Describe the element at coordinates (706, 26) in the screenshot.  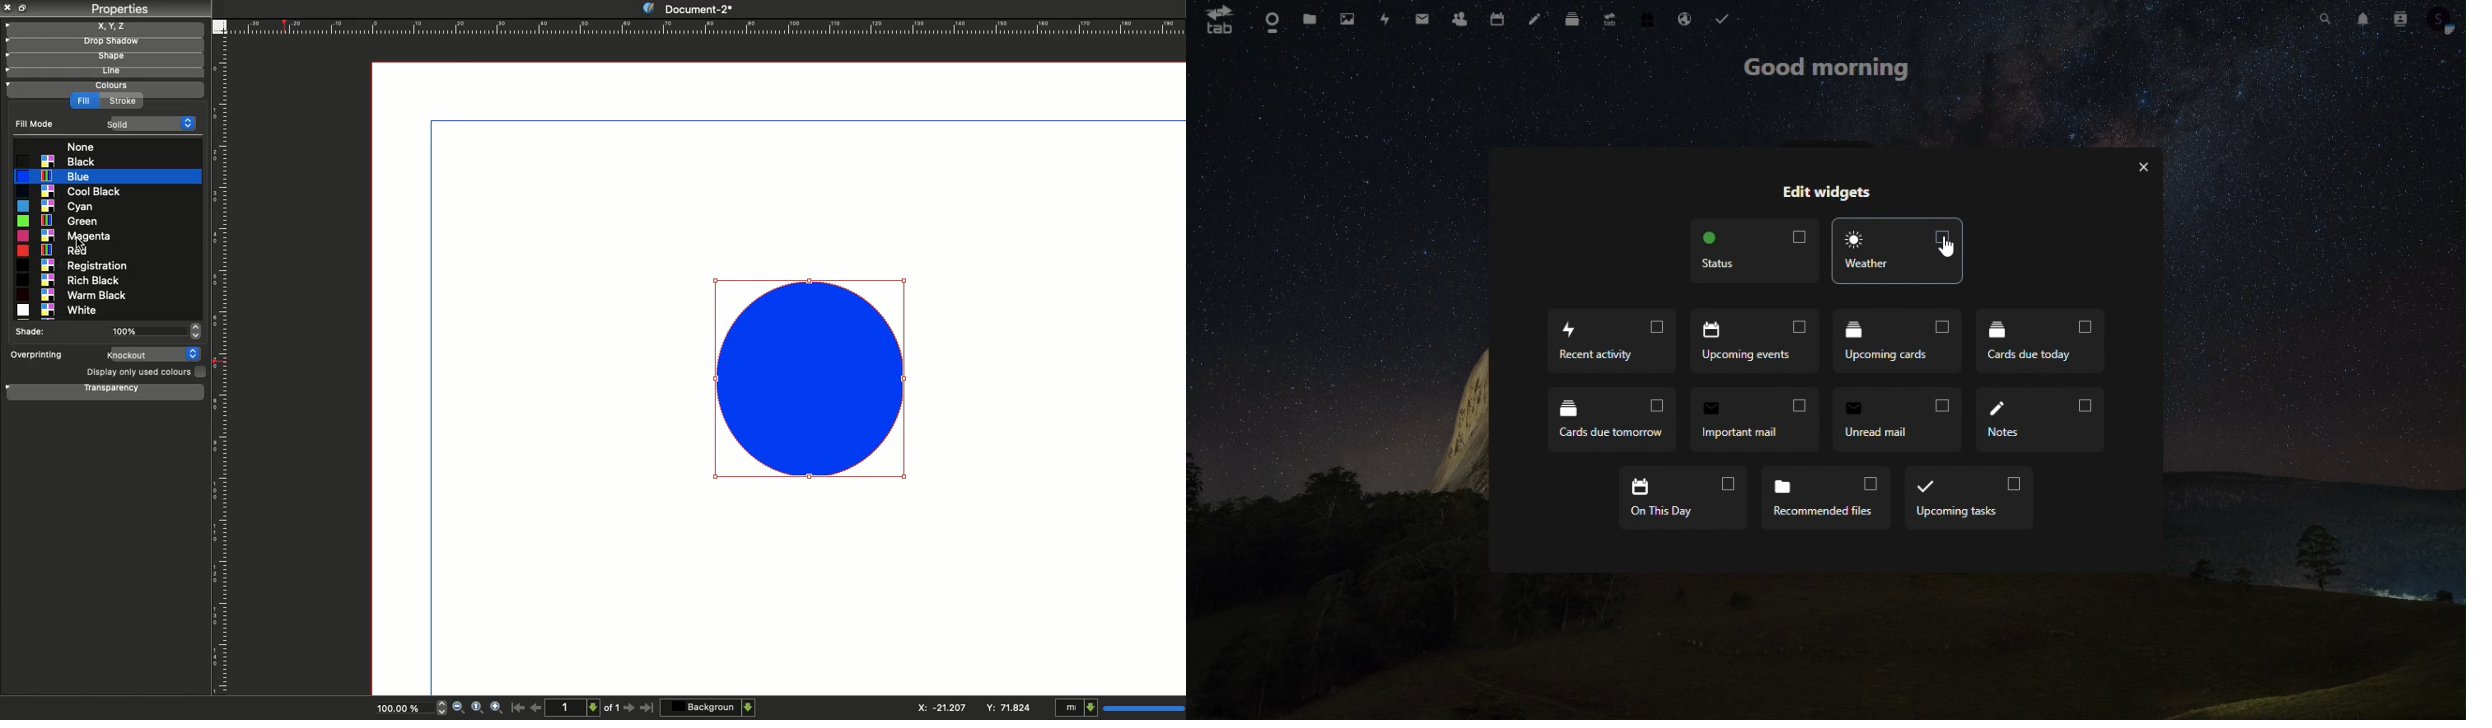
I see `Ruler` at that location.